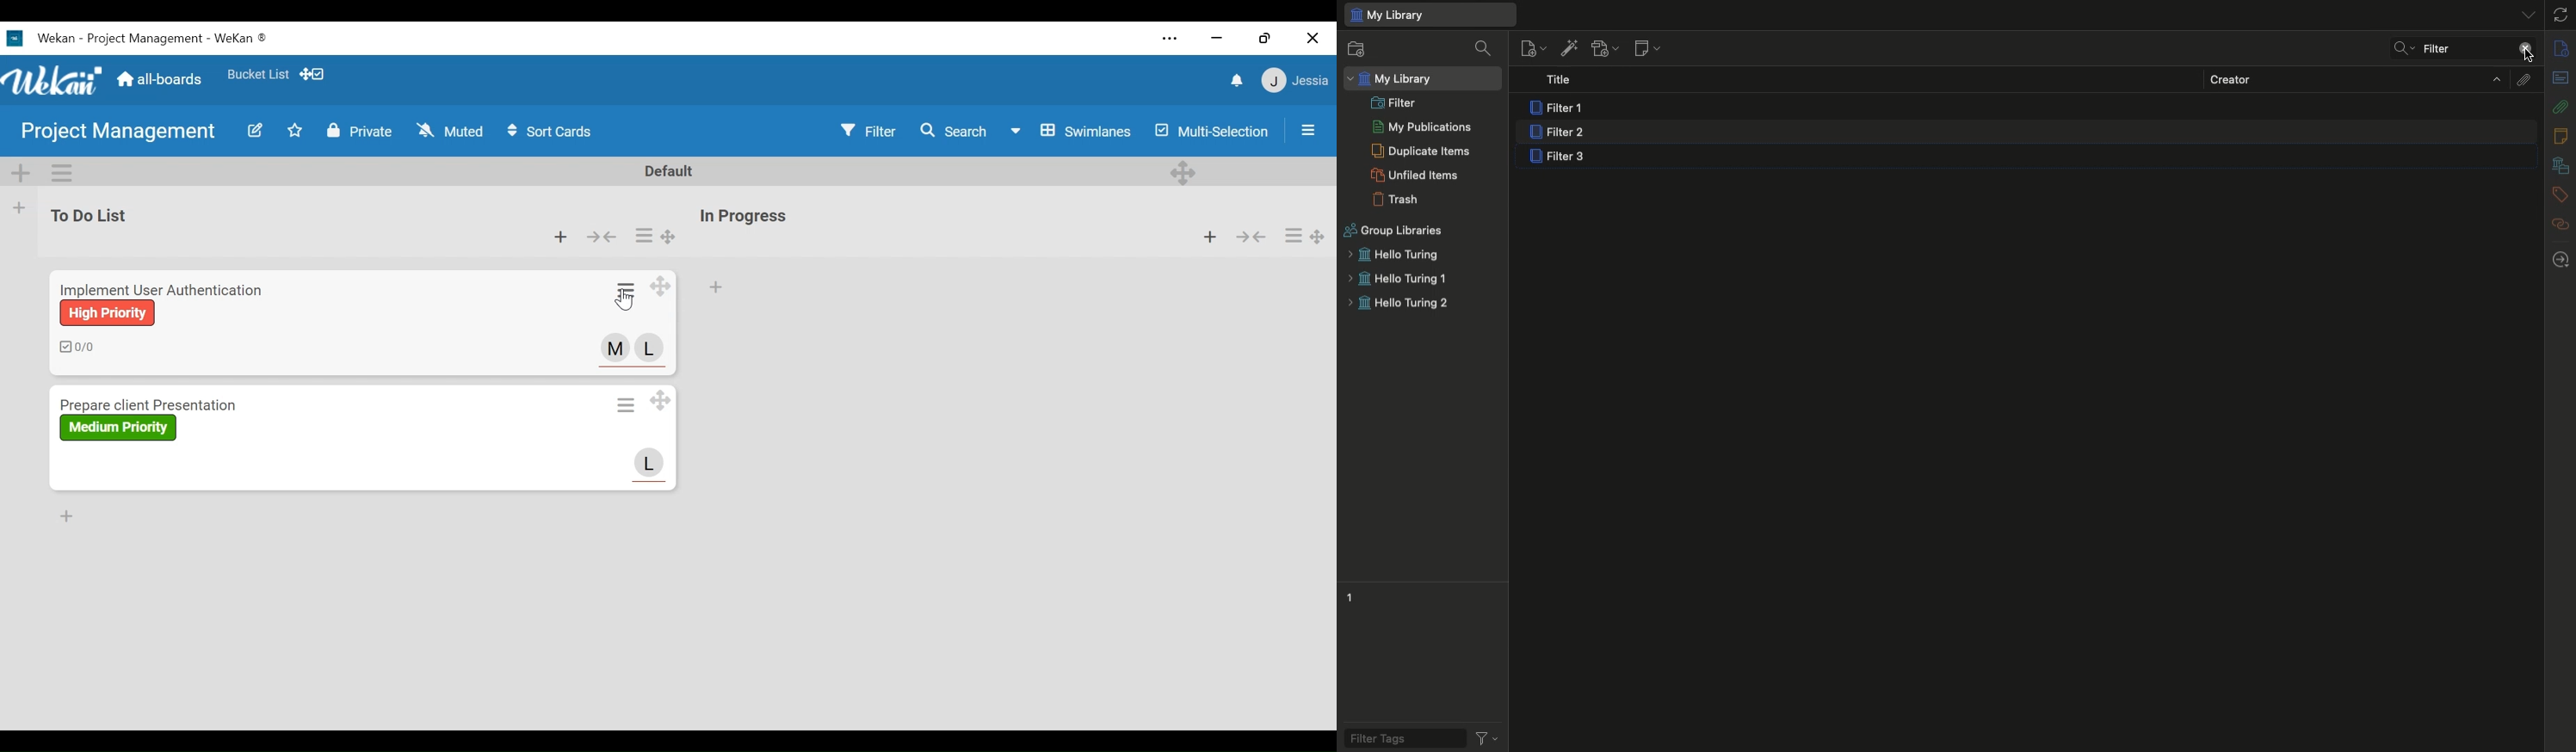  I want to click on Swimlane Actions, so click(64, 173).